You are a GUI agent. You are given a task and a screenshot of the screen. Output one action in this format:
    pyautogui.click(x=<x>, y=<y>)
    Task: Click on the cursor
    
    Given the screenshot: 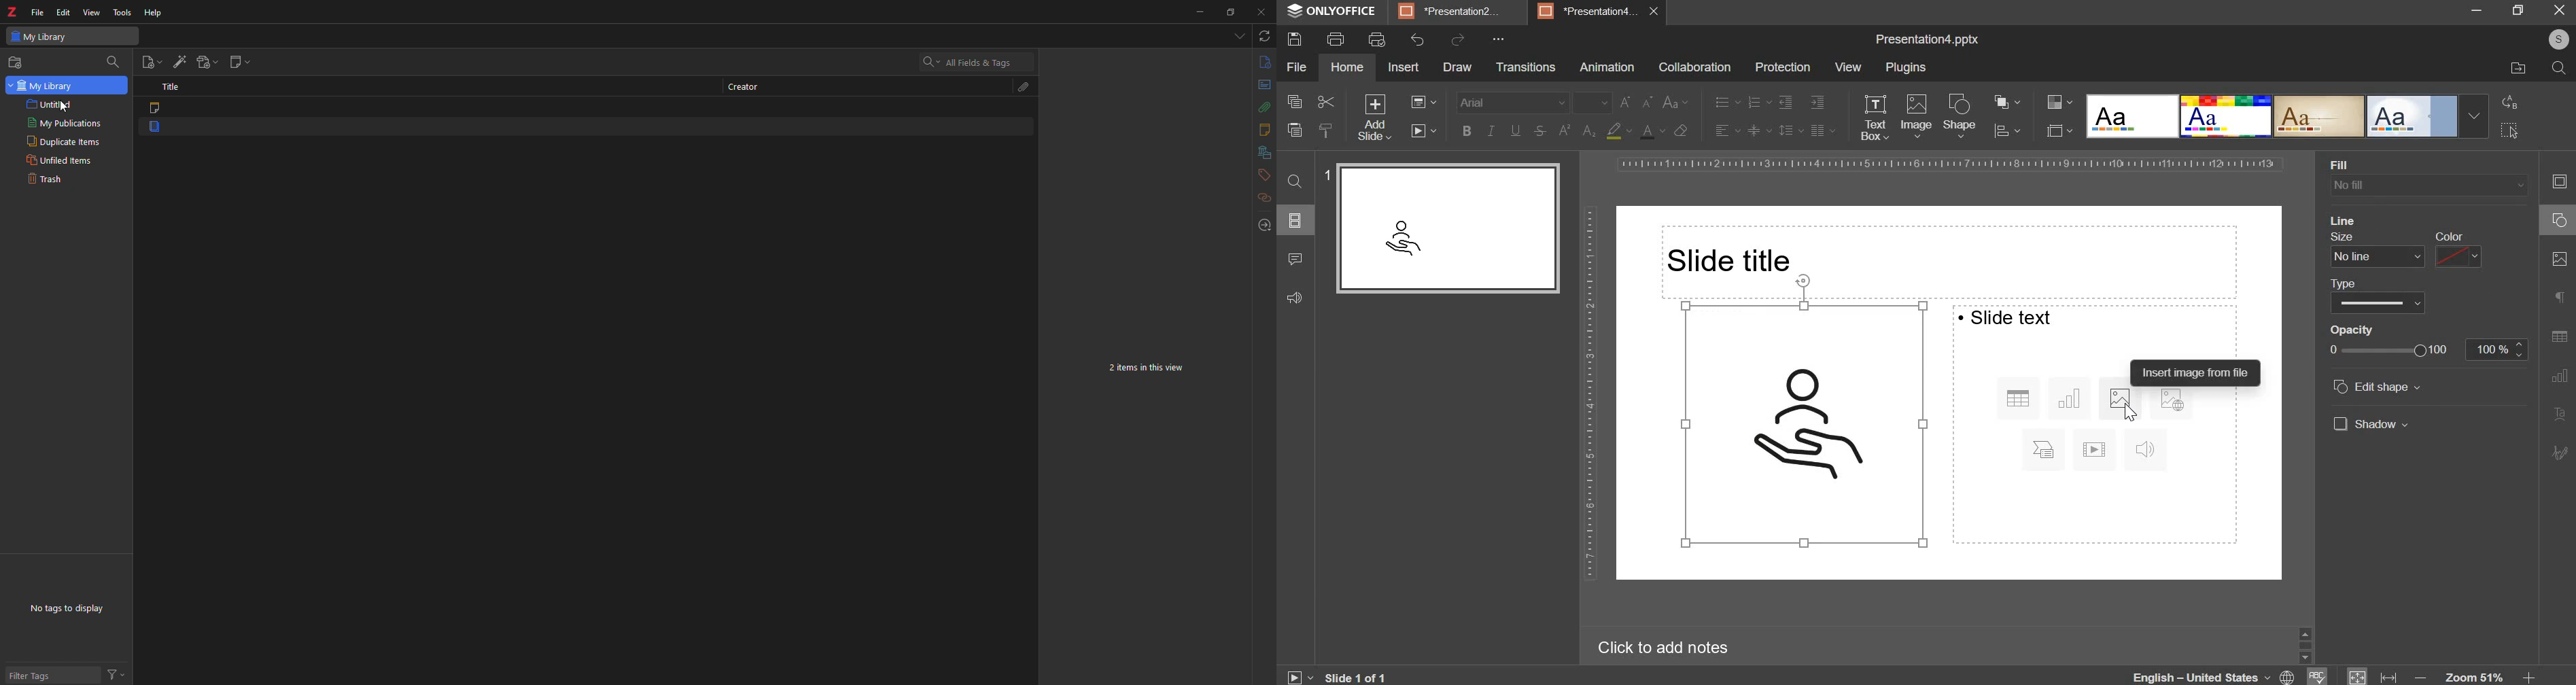 What is the action you would take?
    pyautogui.click(x=2129, y=413)
    